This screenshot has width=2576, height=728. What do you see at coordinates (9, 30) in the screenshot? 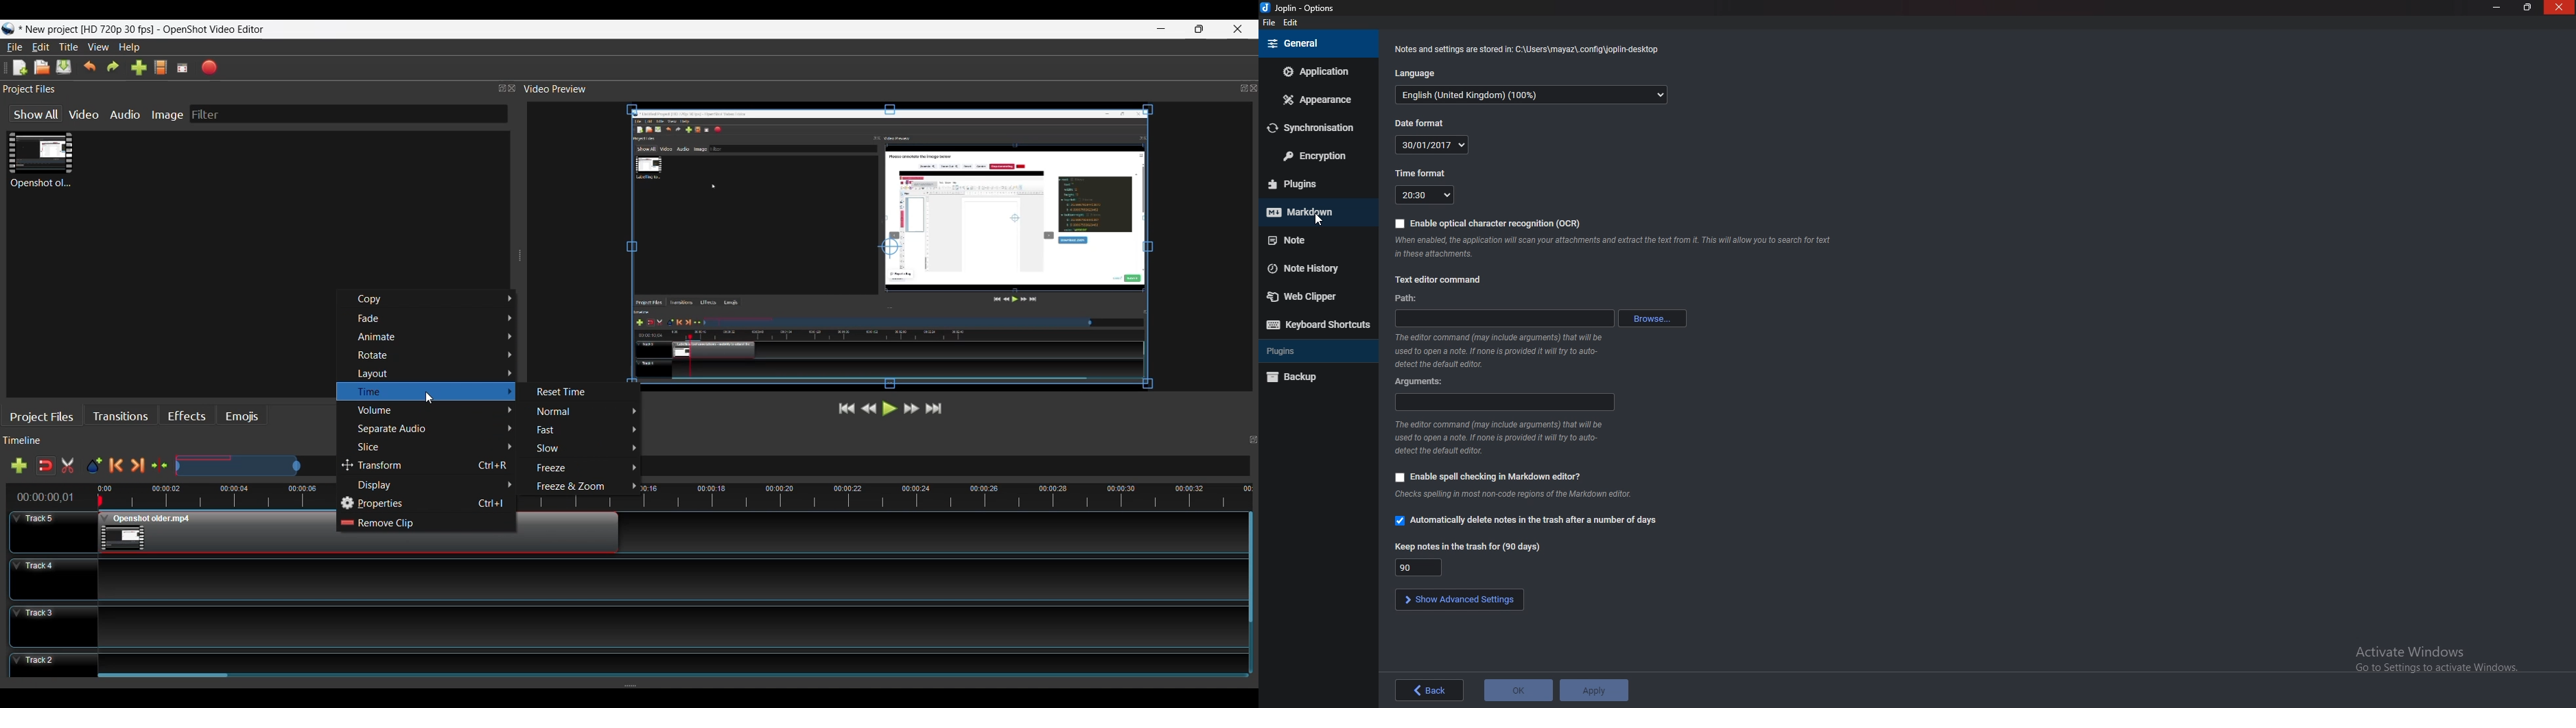
I see `Openshot Desktop icon` at bounding box center [9, 30].